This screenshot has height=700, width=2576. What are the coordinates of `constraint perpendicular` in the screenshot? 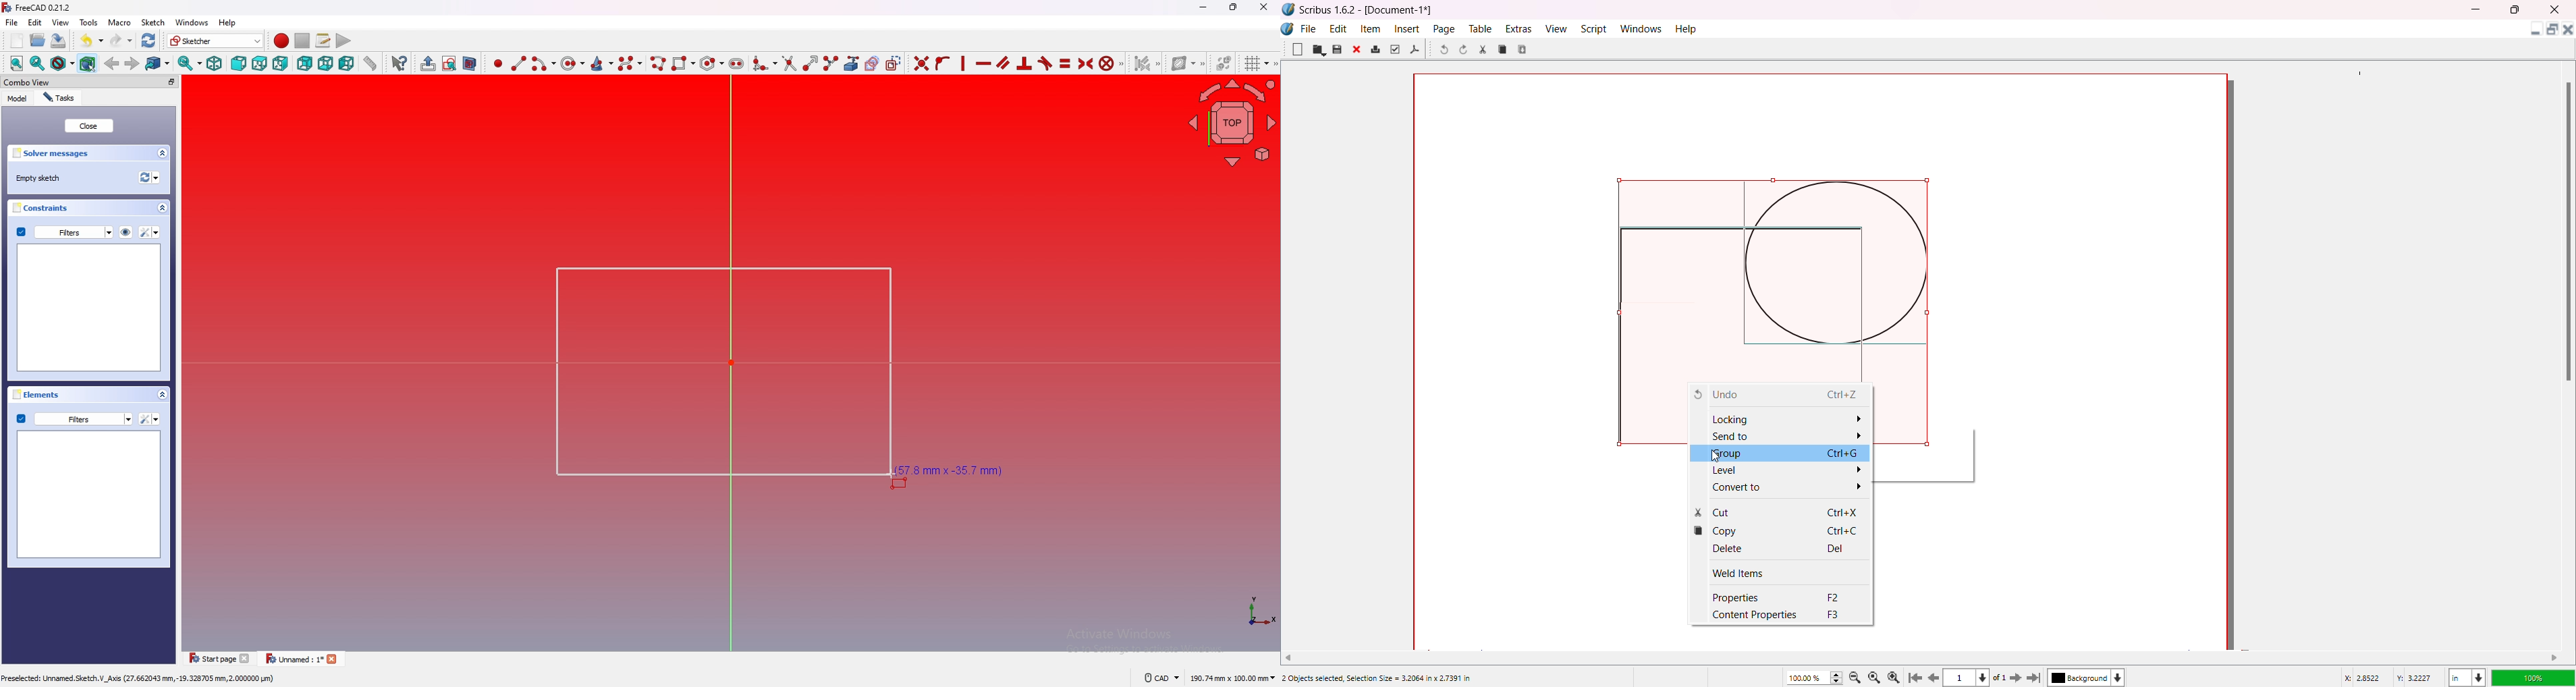 It's located at (1025, 63).